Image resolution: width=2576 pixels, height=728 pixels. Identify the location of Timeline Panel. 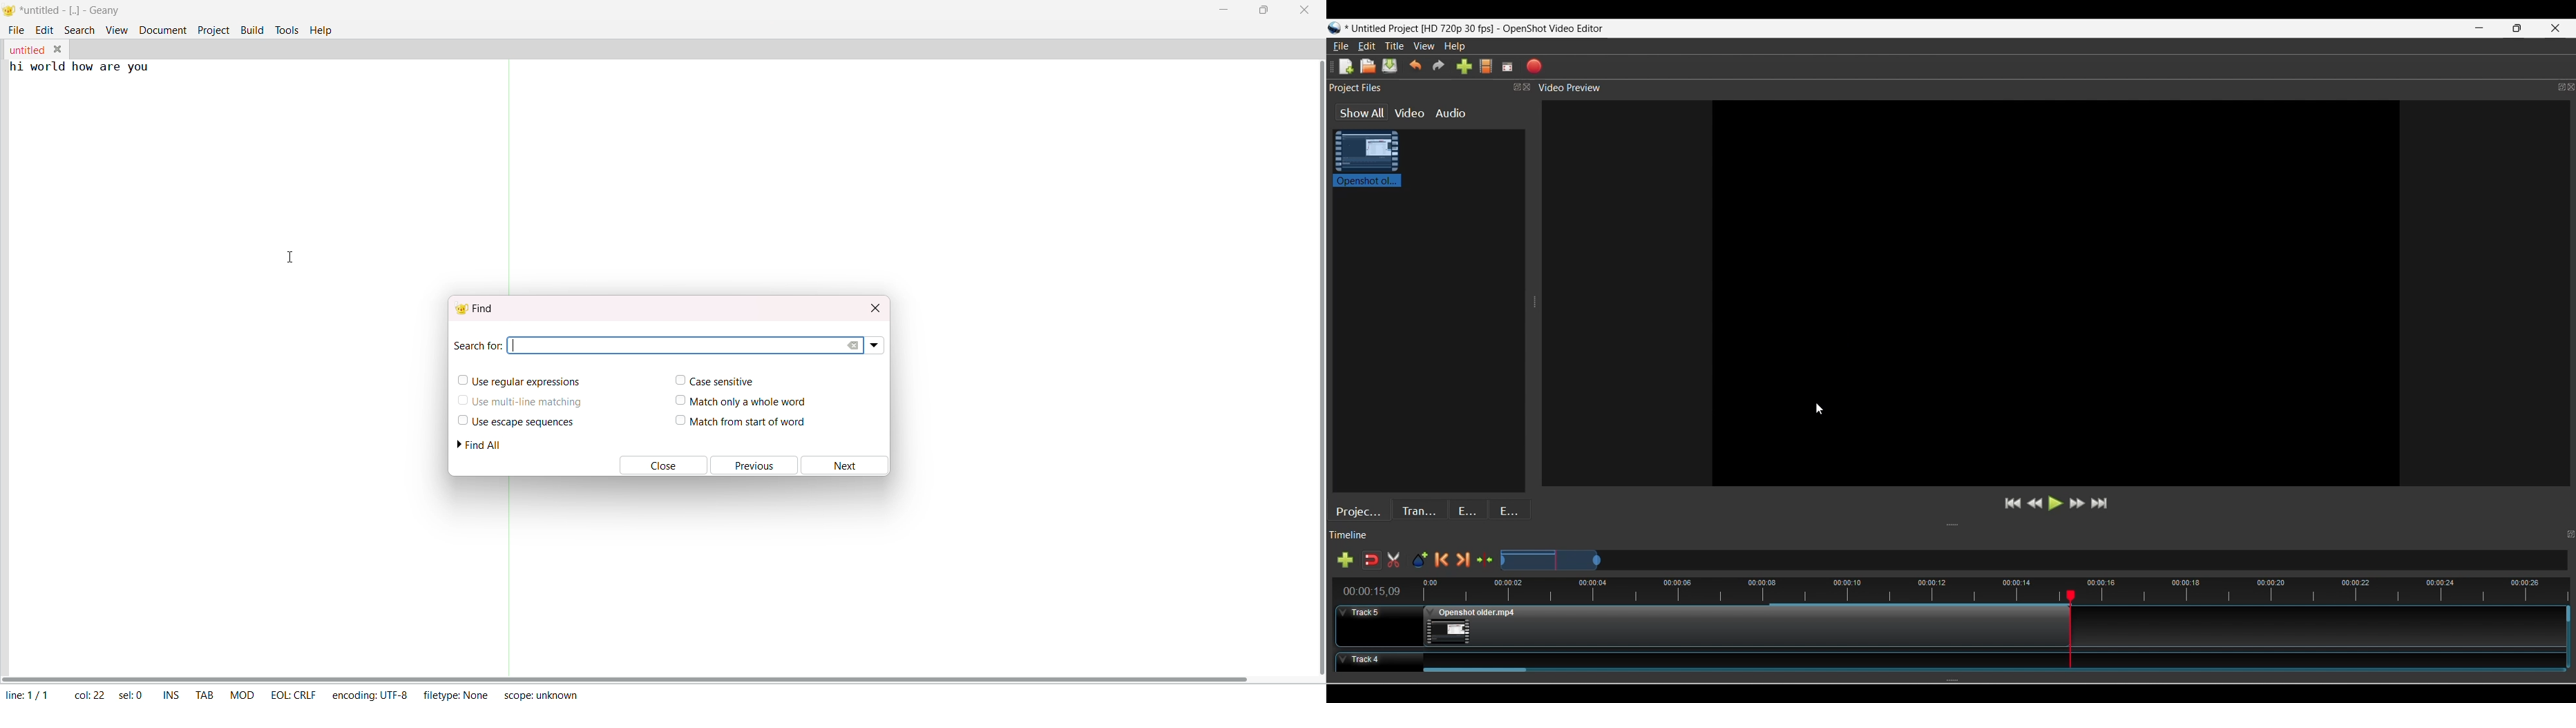
(1940, 538).